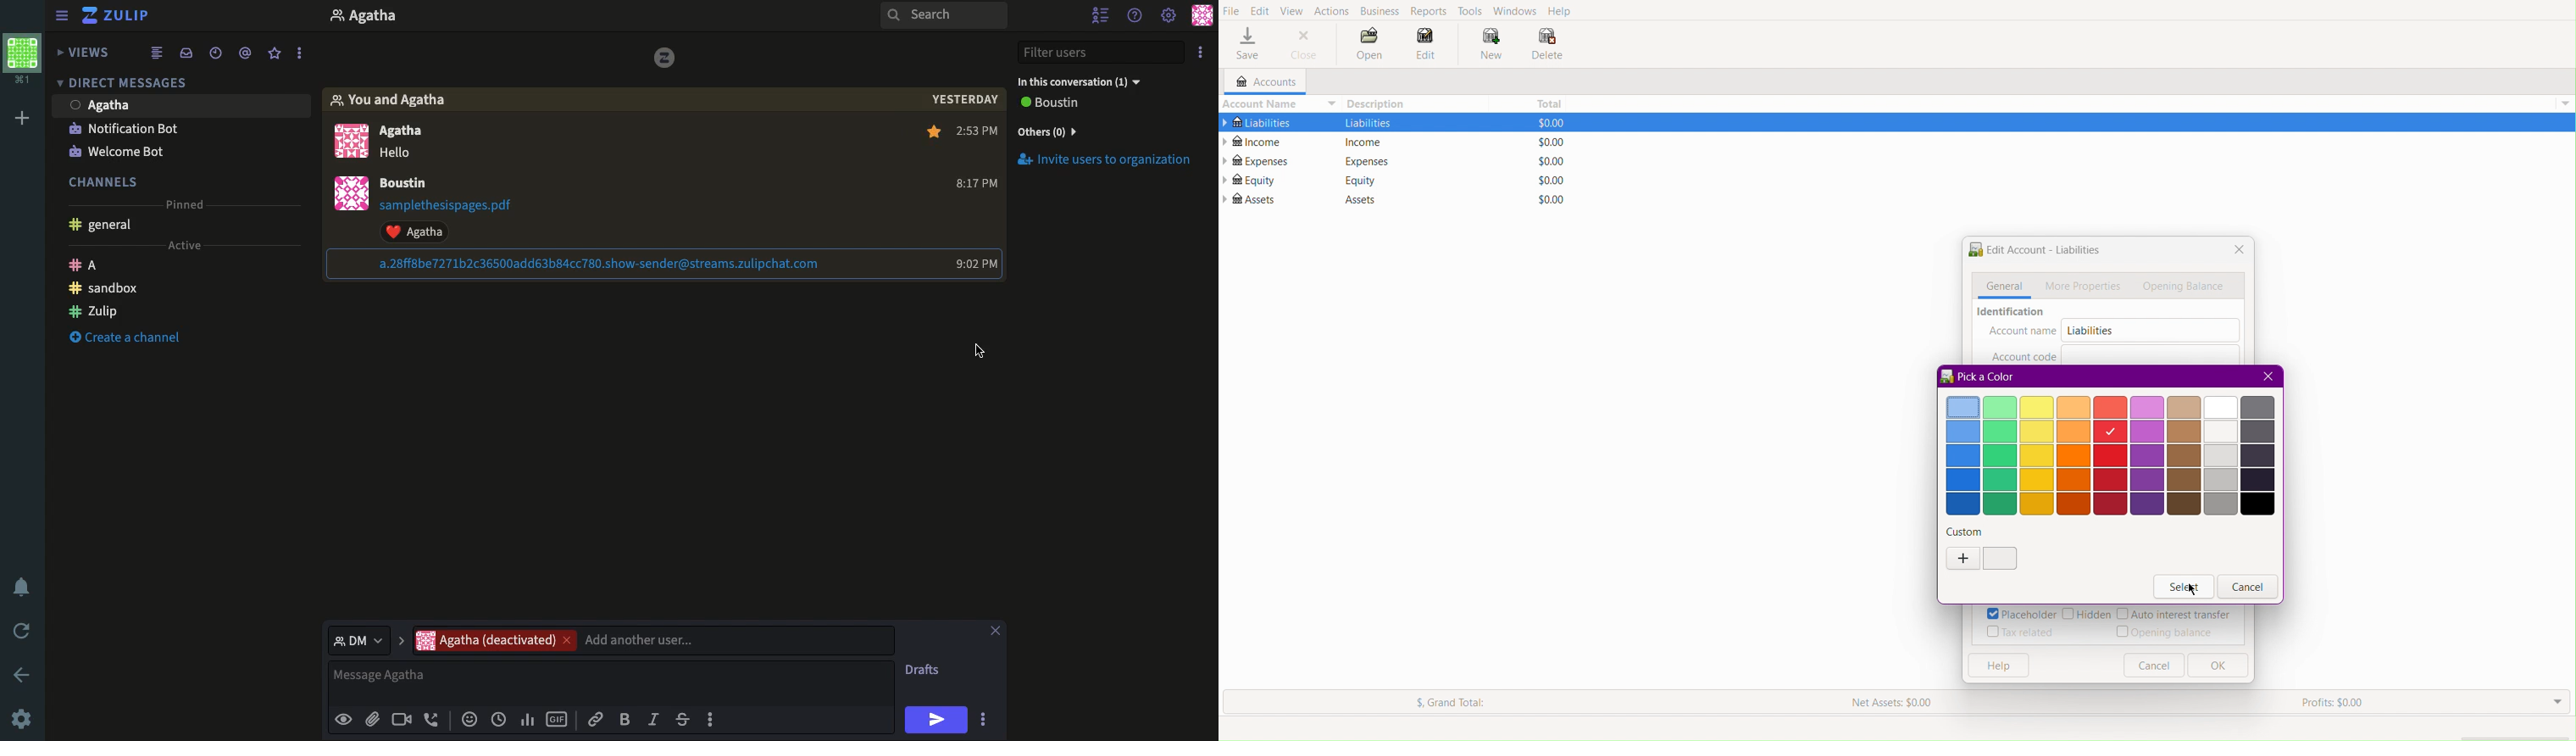 The width and height of the screenshot is (2576, 756). I want to click on Message, so click(613, 682).